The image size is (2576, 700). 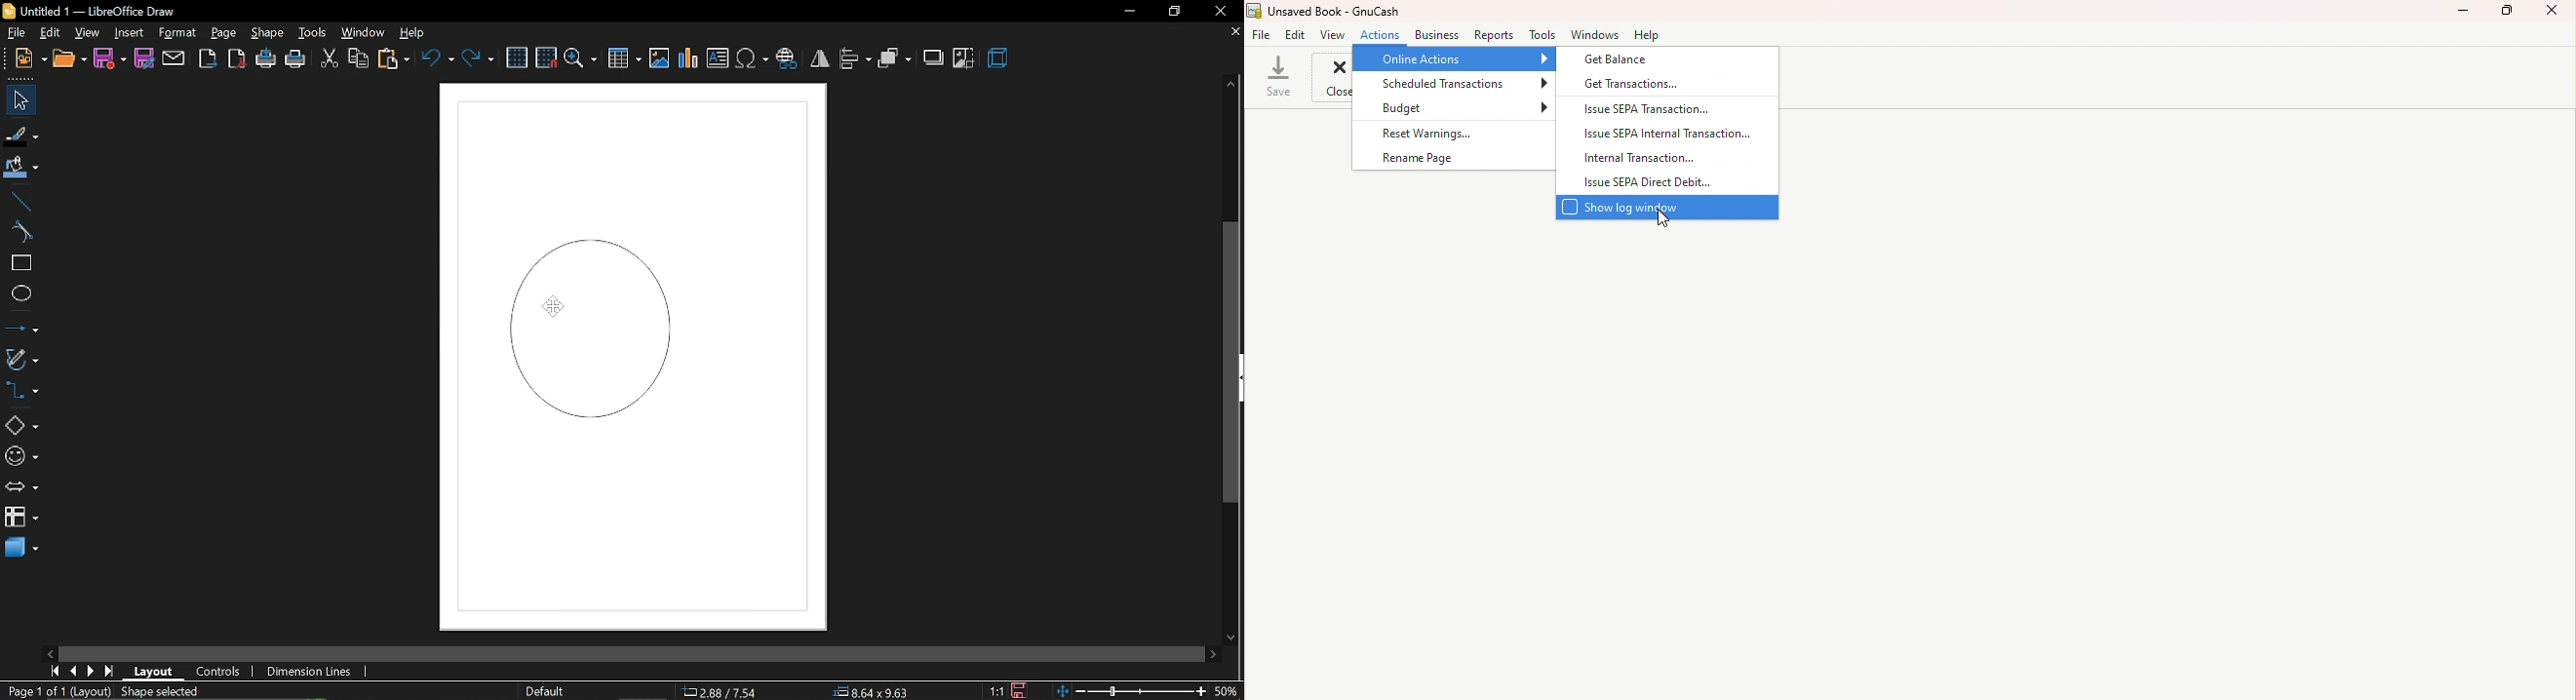 I want to click on Show login window, so click(x=1657, y=209).